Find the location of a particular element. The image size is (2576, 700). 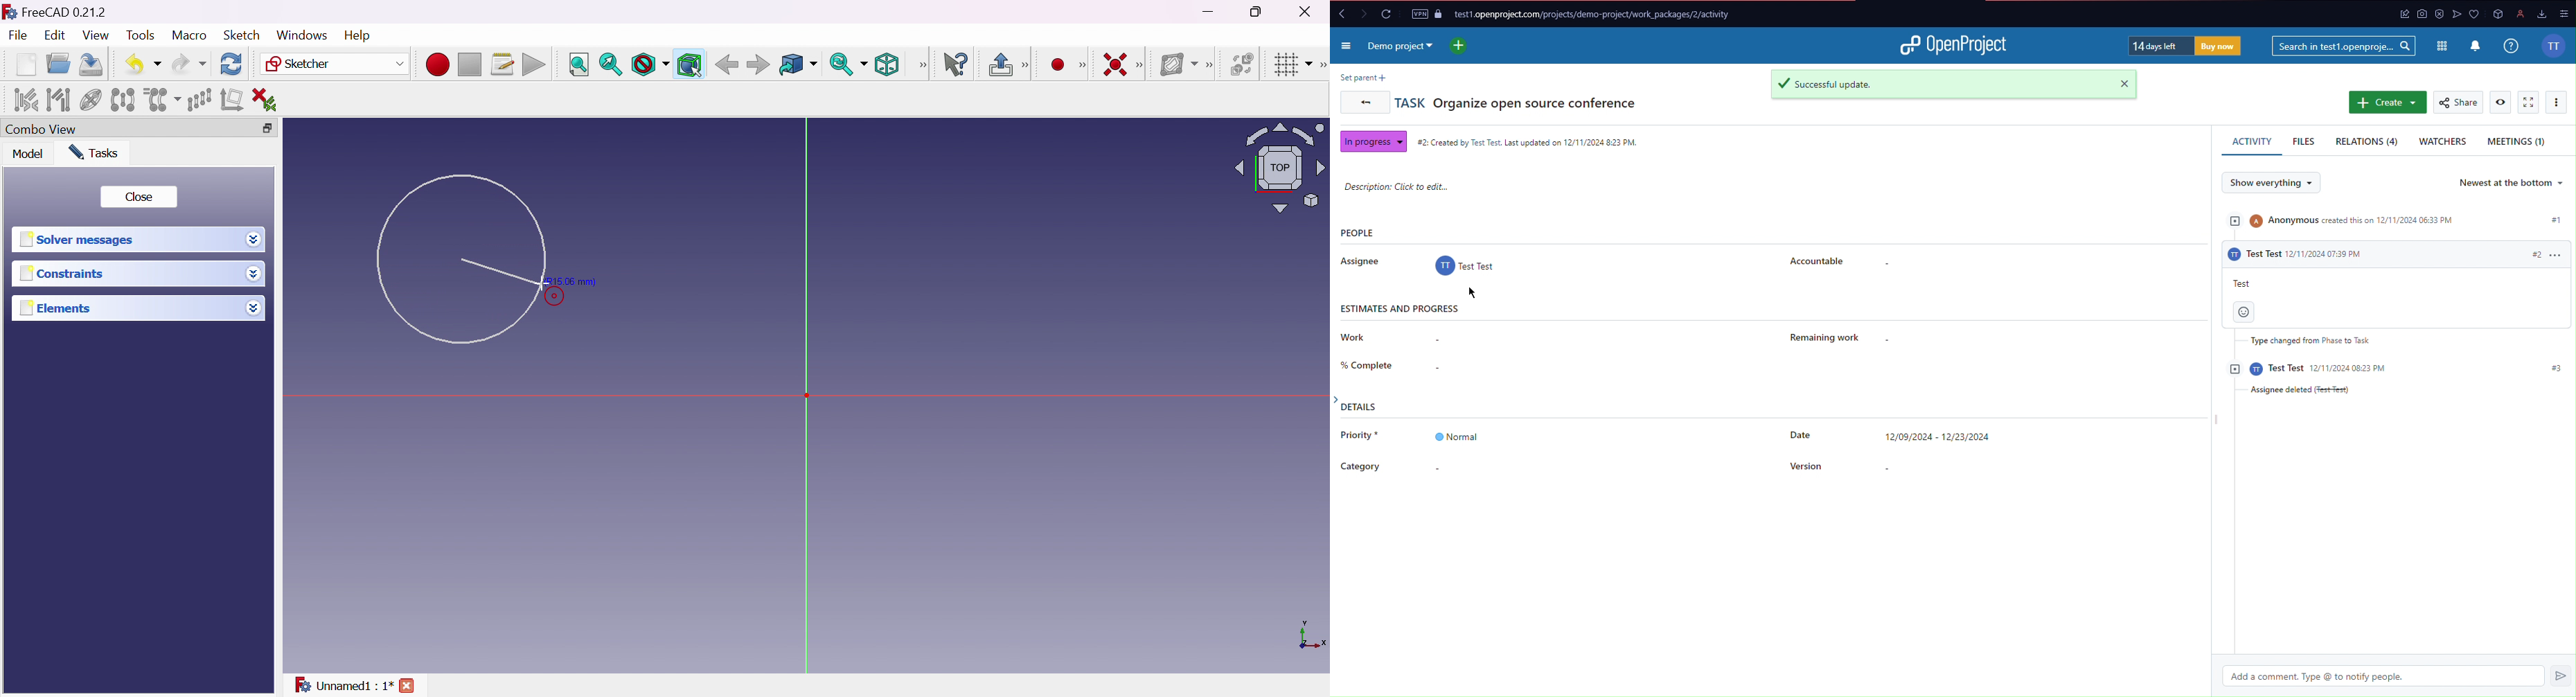

Task is located at coordinates (1410, 101).